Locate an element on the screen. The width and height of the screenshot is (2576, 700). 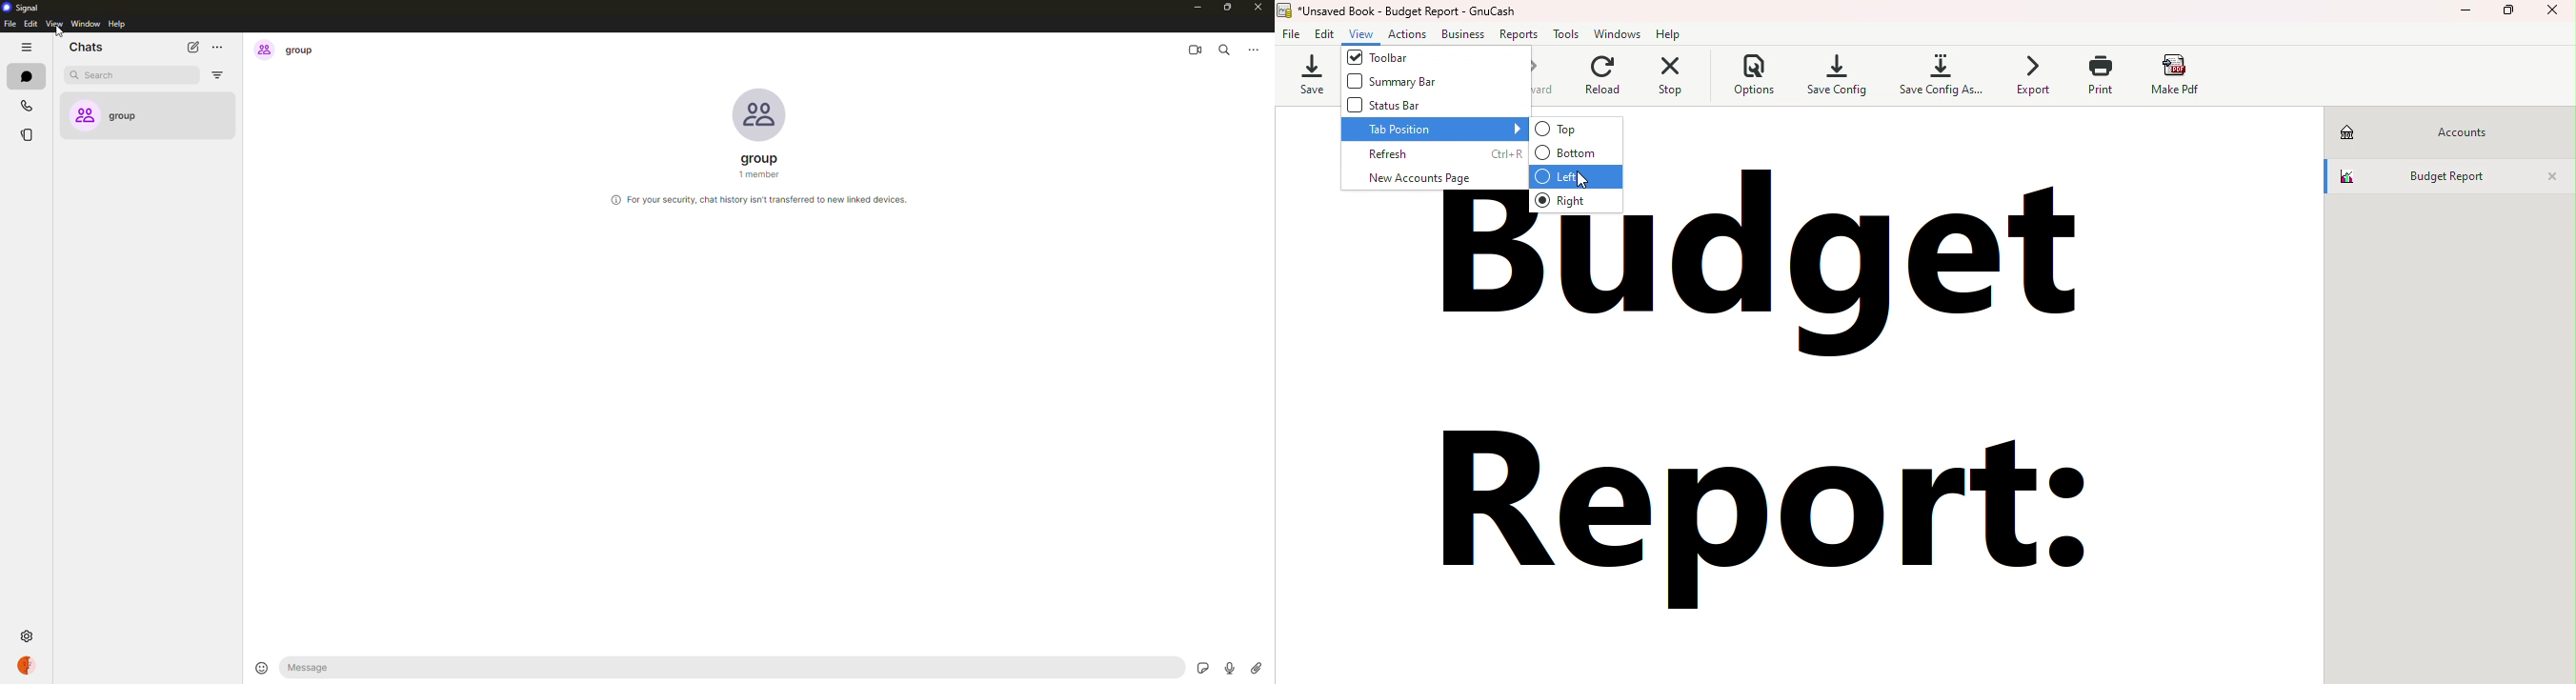
Close is located at coordinates (2550, 15).